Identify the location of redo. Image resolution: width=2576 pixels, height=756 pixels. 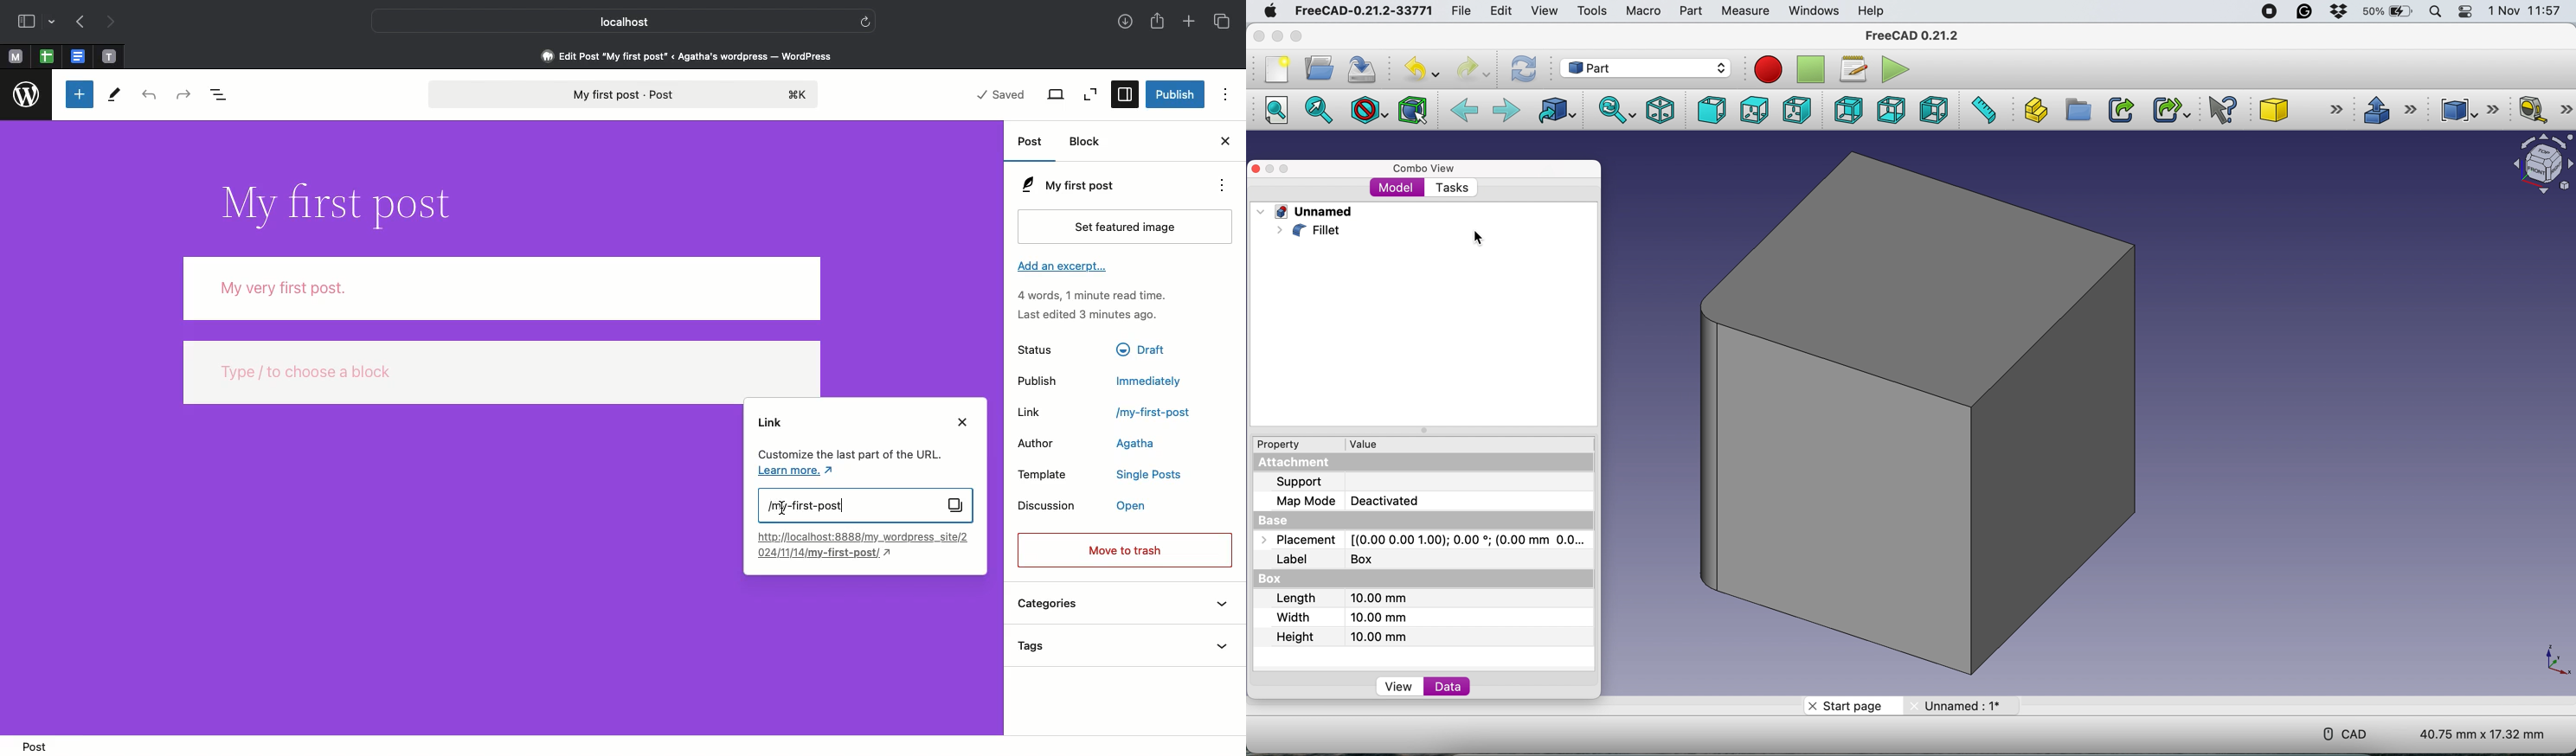
(1473, 68).